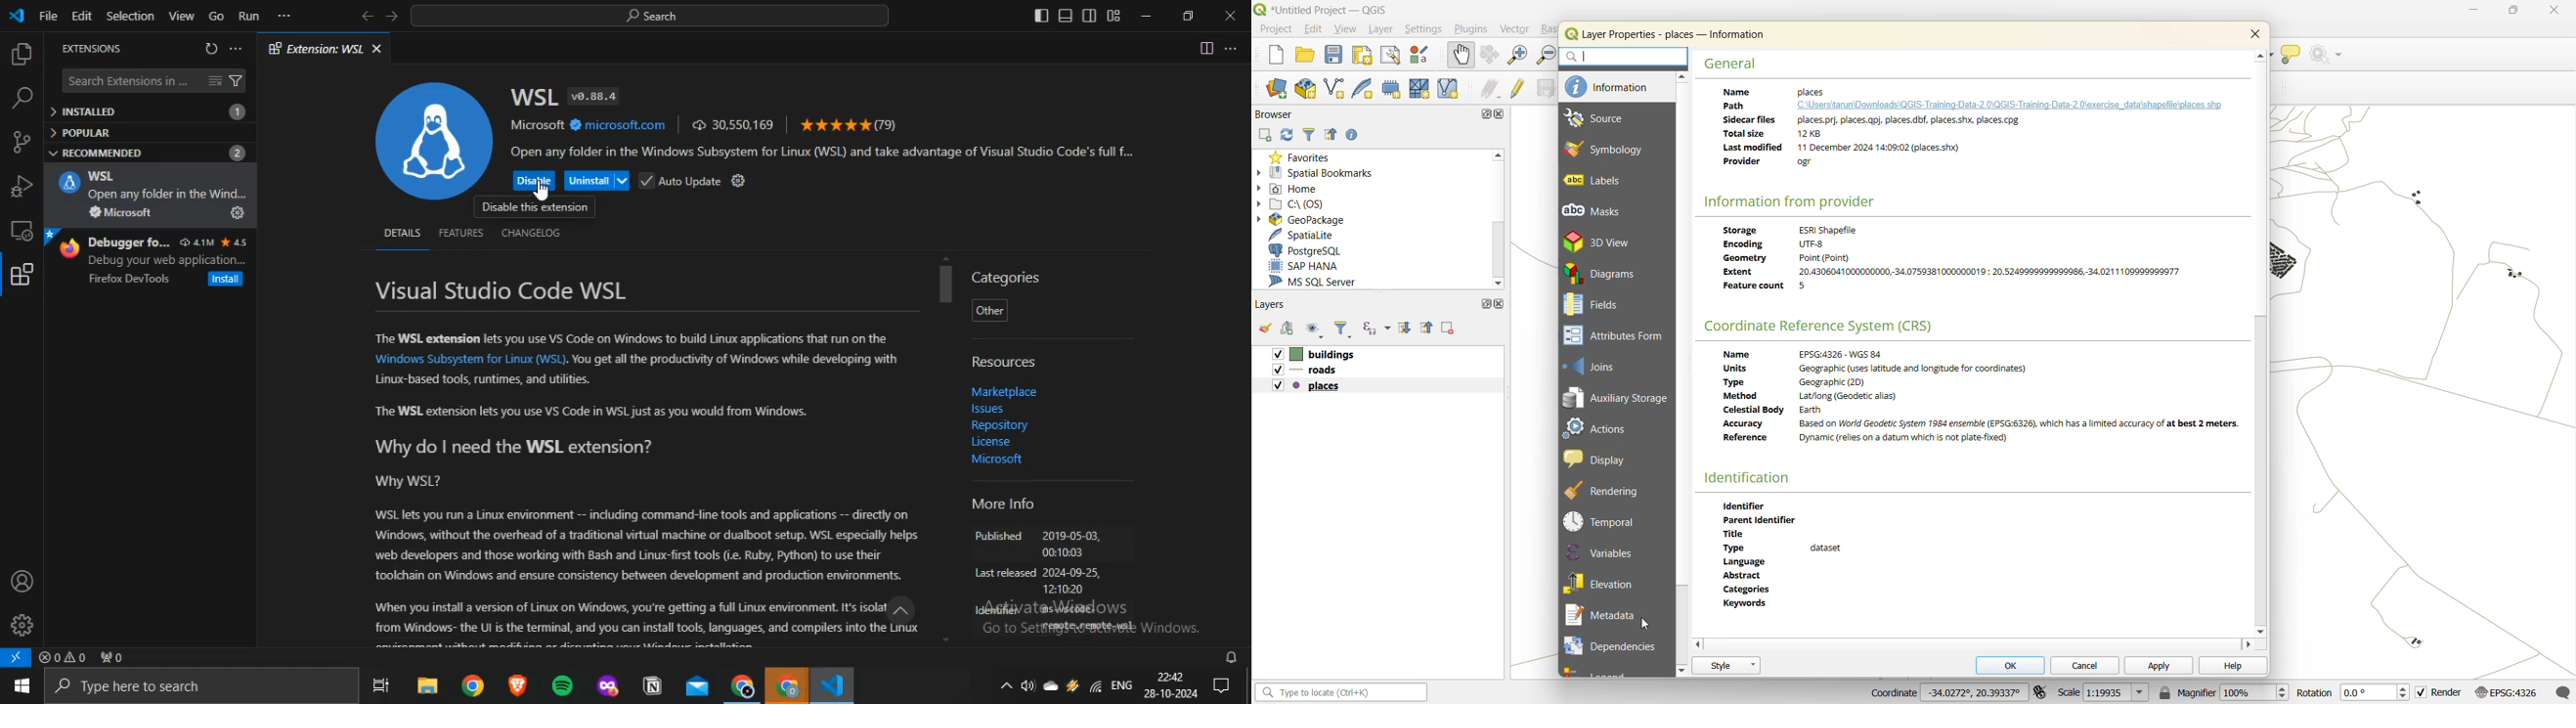 The height and width of the screenshot is (728, 2576). I want to click on search, so click(649, 16).